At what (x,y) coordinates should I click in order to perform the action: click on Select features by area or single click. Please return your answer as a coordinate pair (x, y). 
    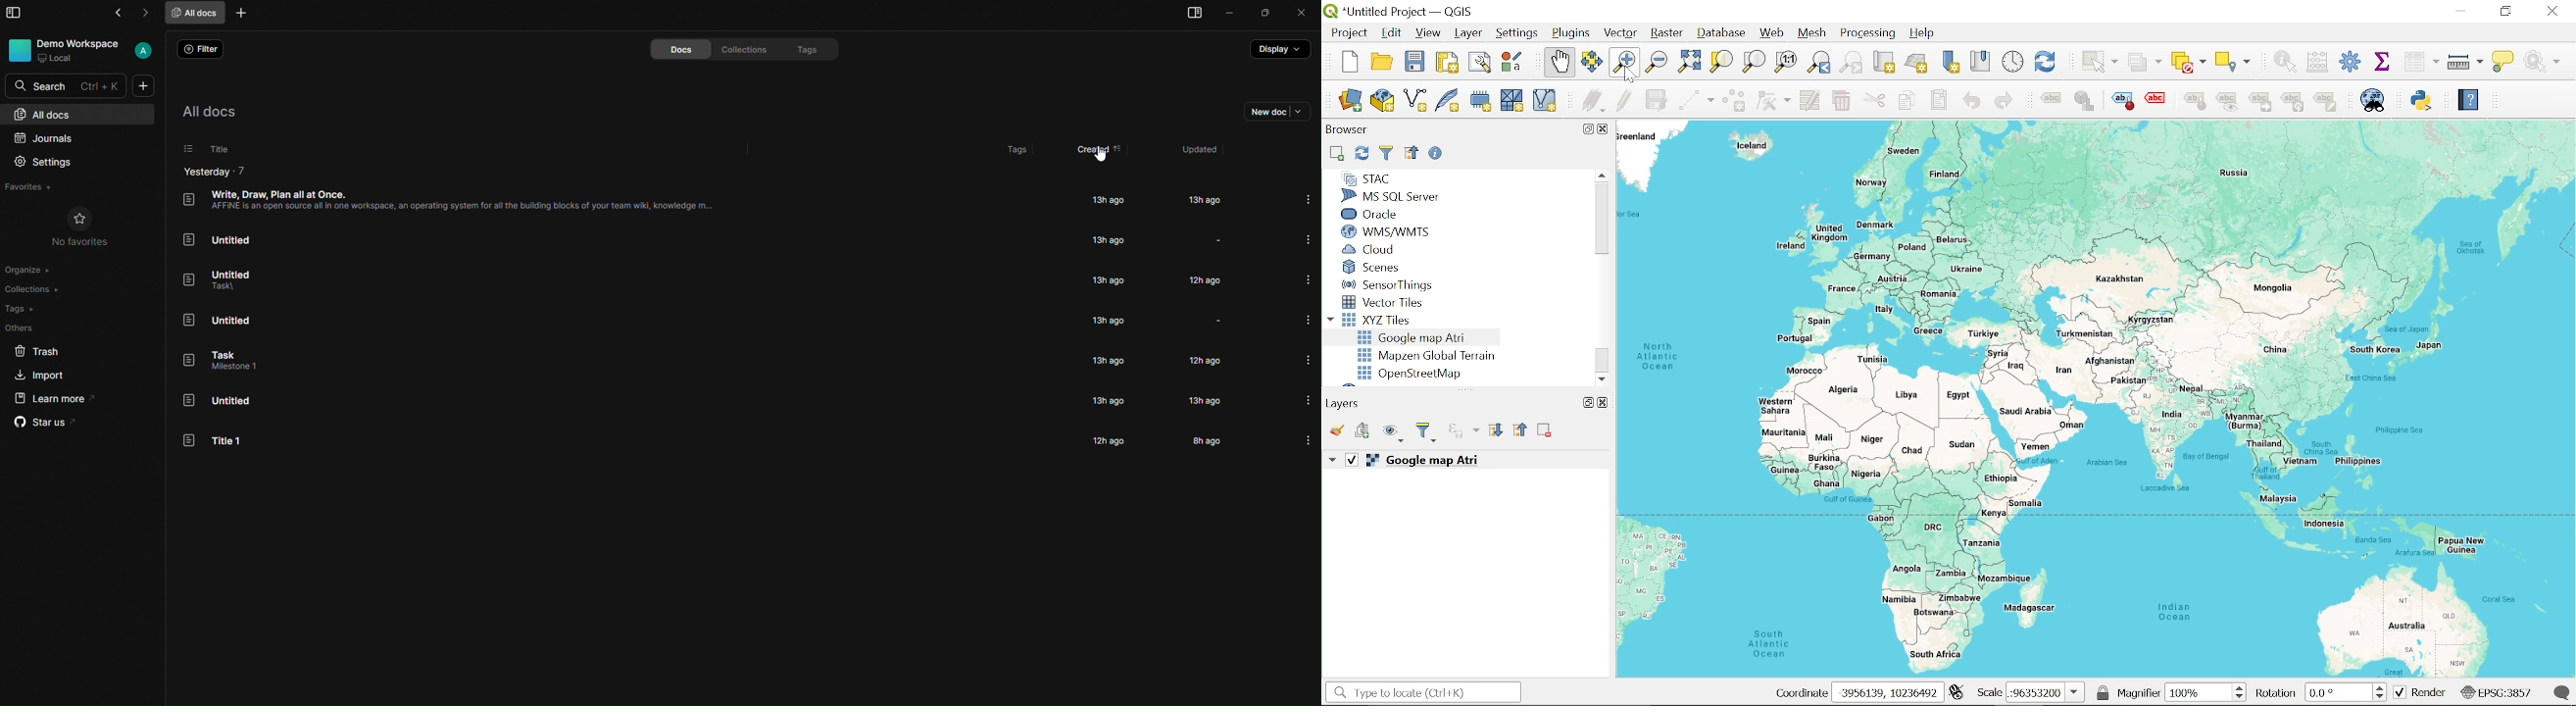
    Looking at the image, I should click on (2097, 61).